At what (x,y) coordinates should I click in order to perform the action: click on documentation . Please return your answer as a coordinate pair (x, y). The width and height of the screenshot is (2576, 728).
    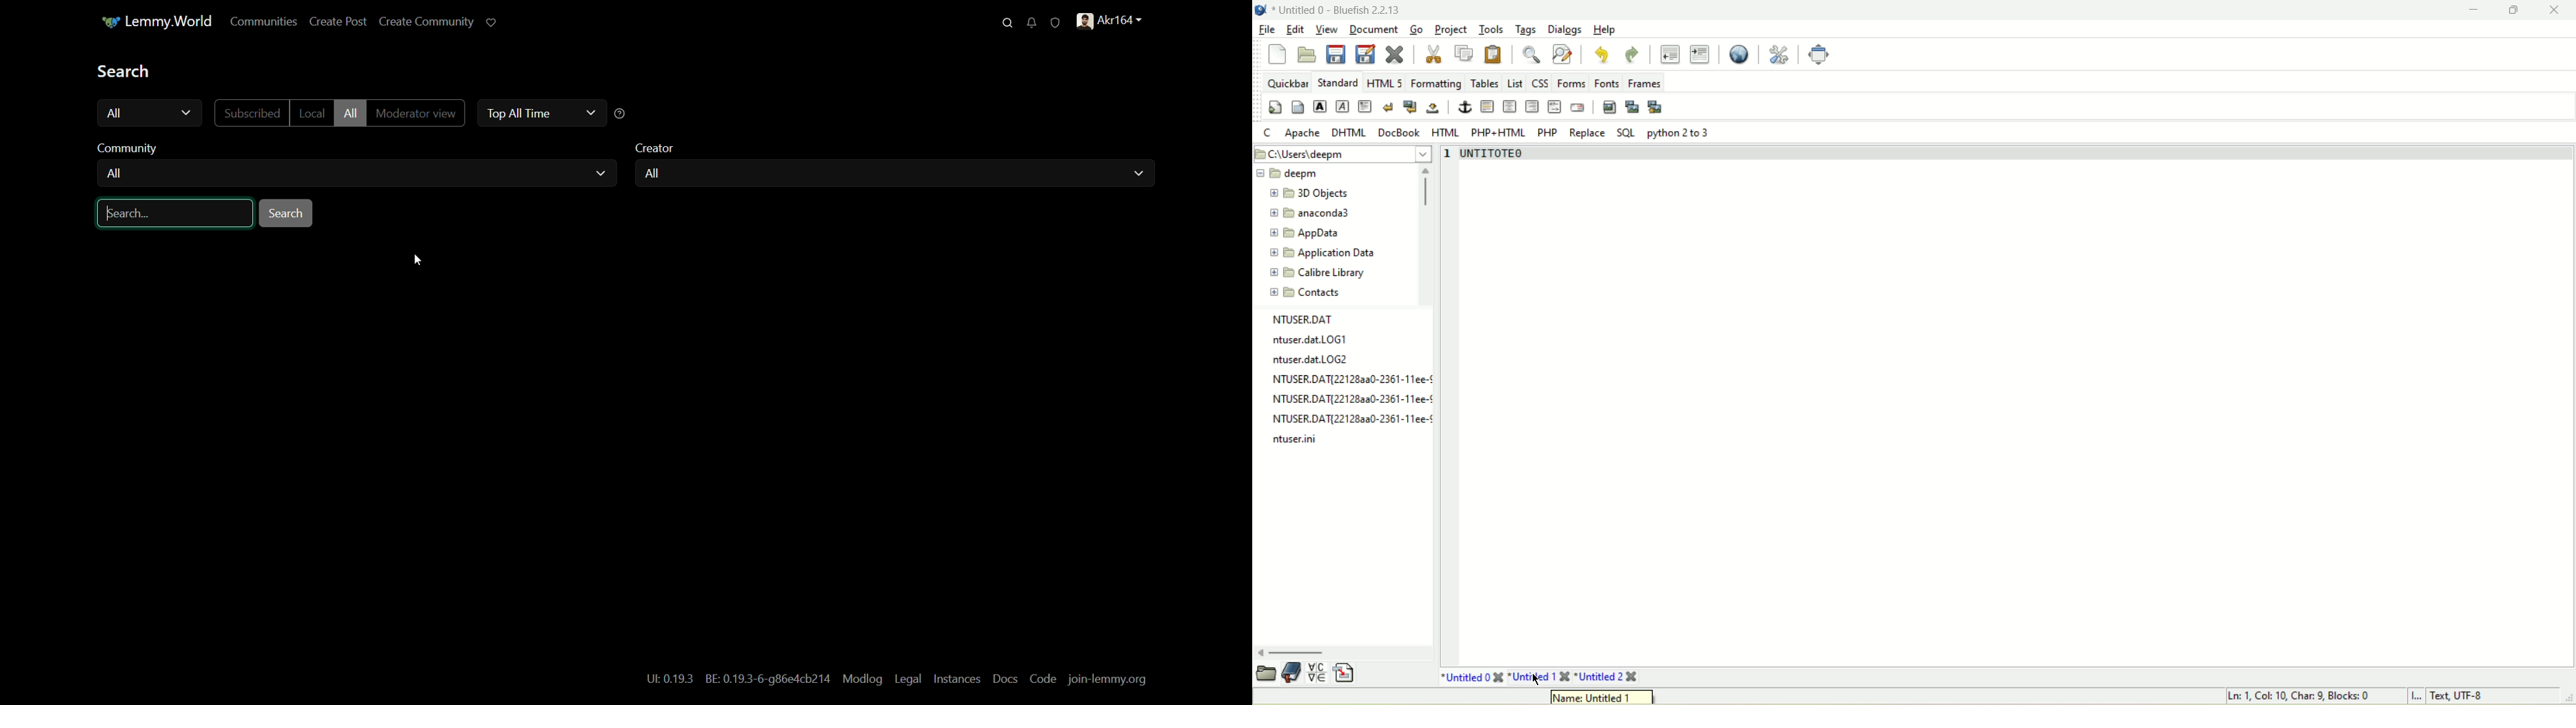
    Looking at the image, I should click on (1291, 674).